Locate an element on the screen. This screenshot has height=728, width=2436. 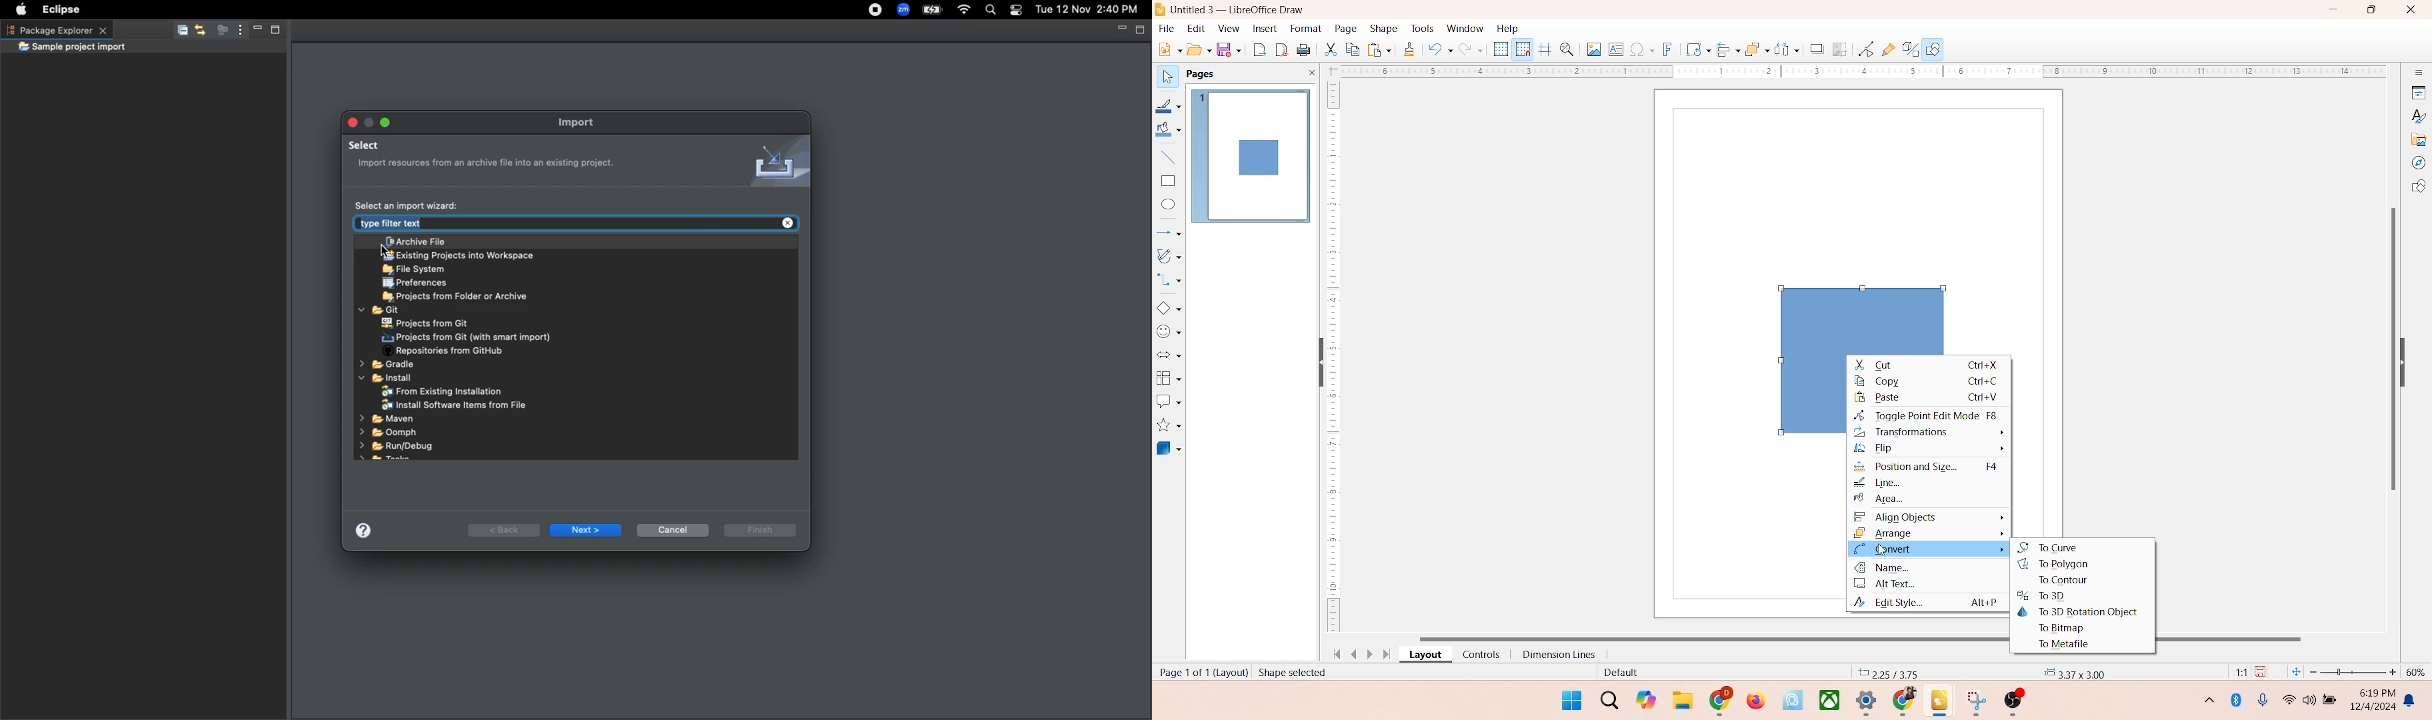
styles is located at coordinates (2417, 115).